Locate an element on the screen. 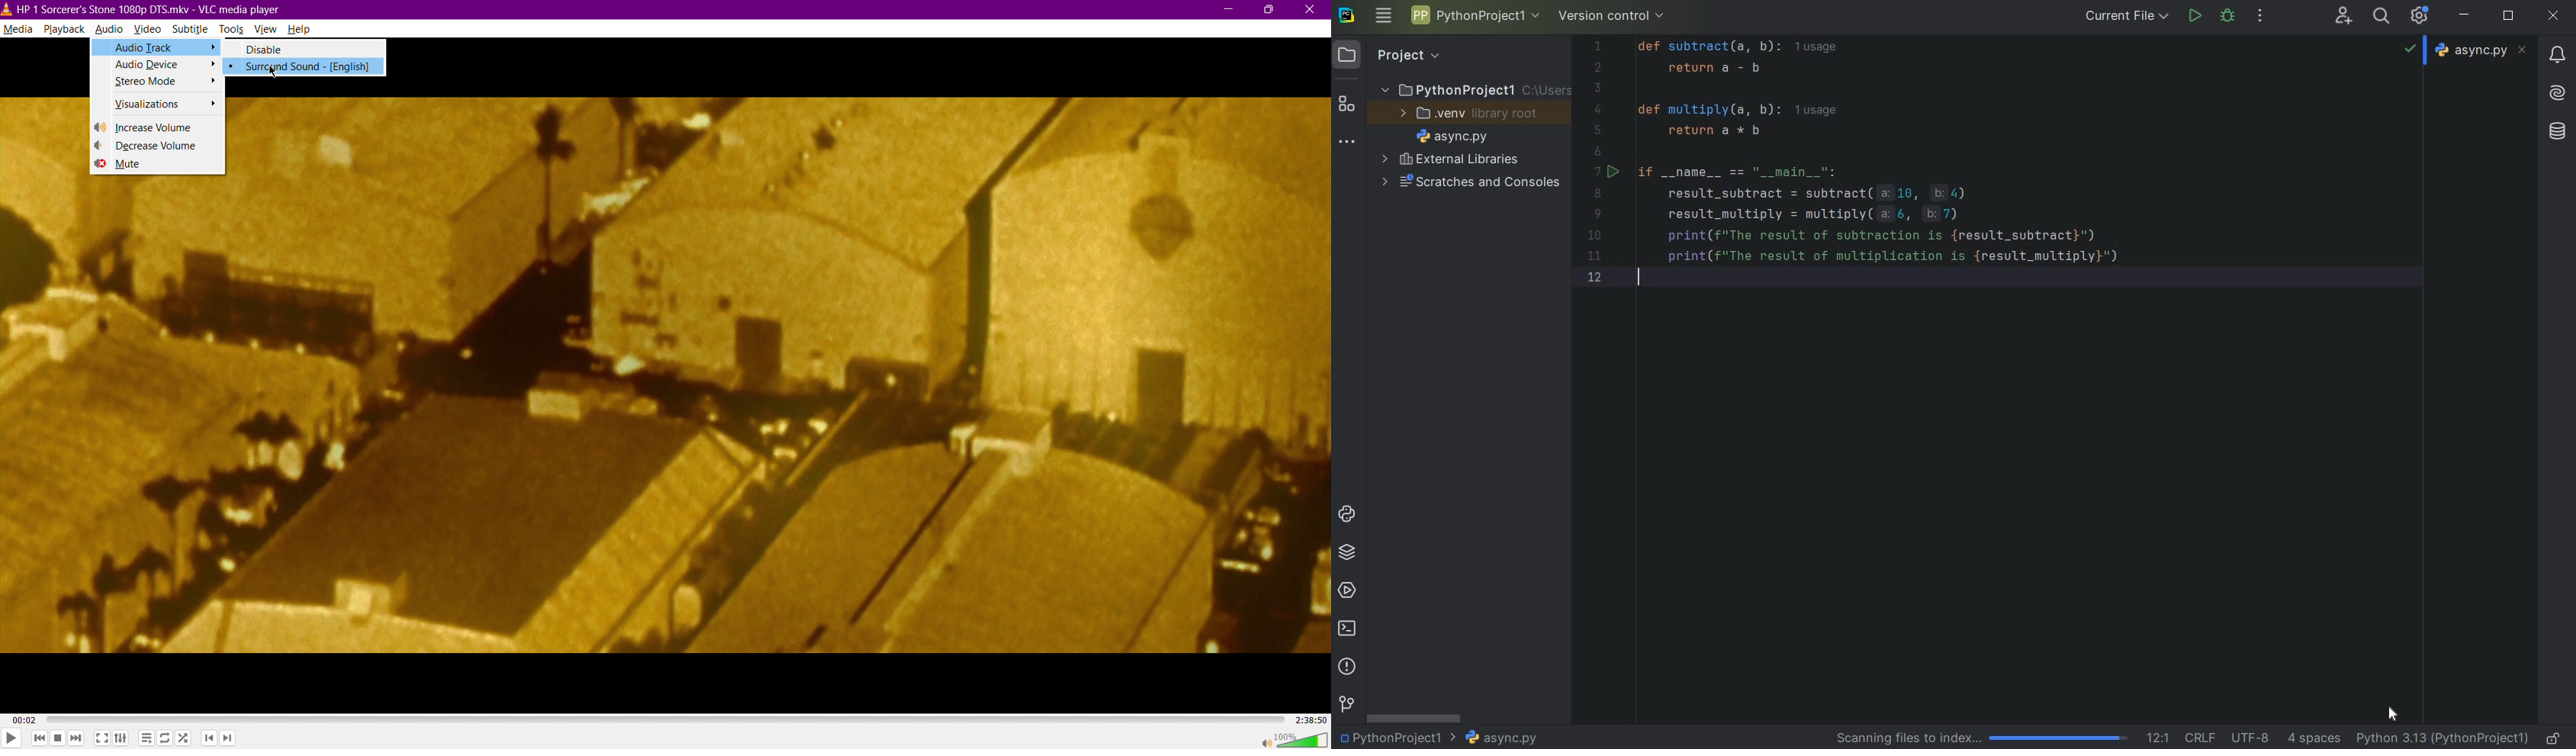  Mute is located at coordinates (157, 167).